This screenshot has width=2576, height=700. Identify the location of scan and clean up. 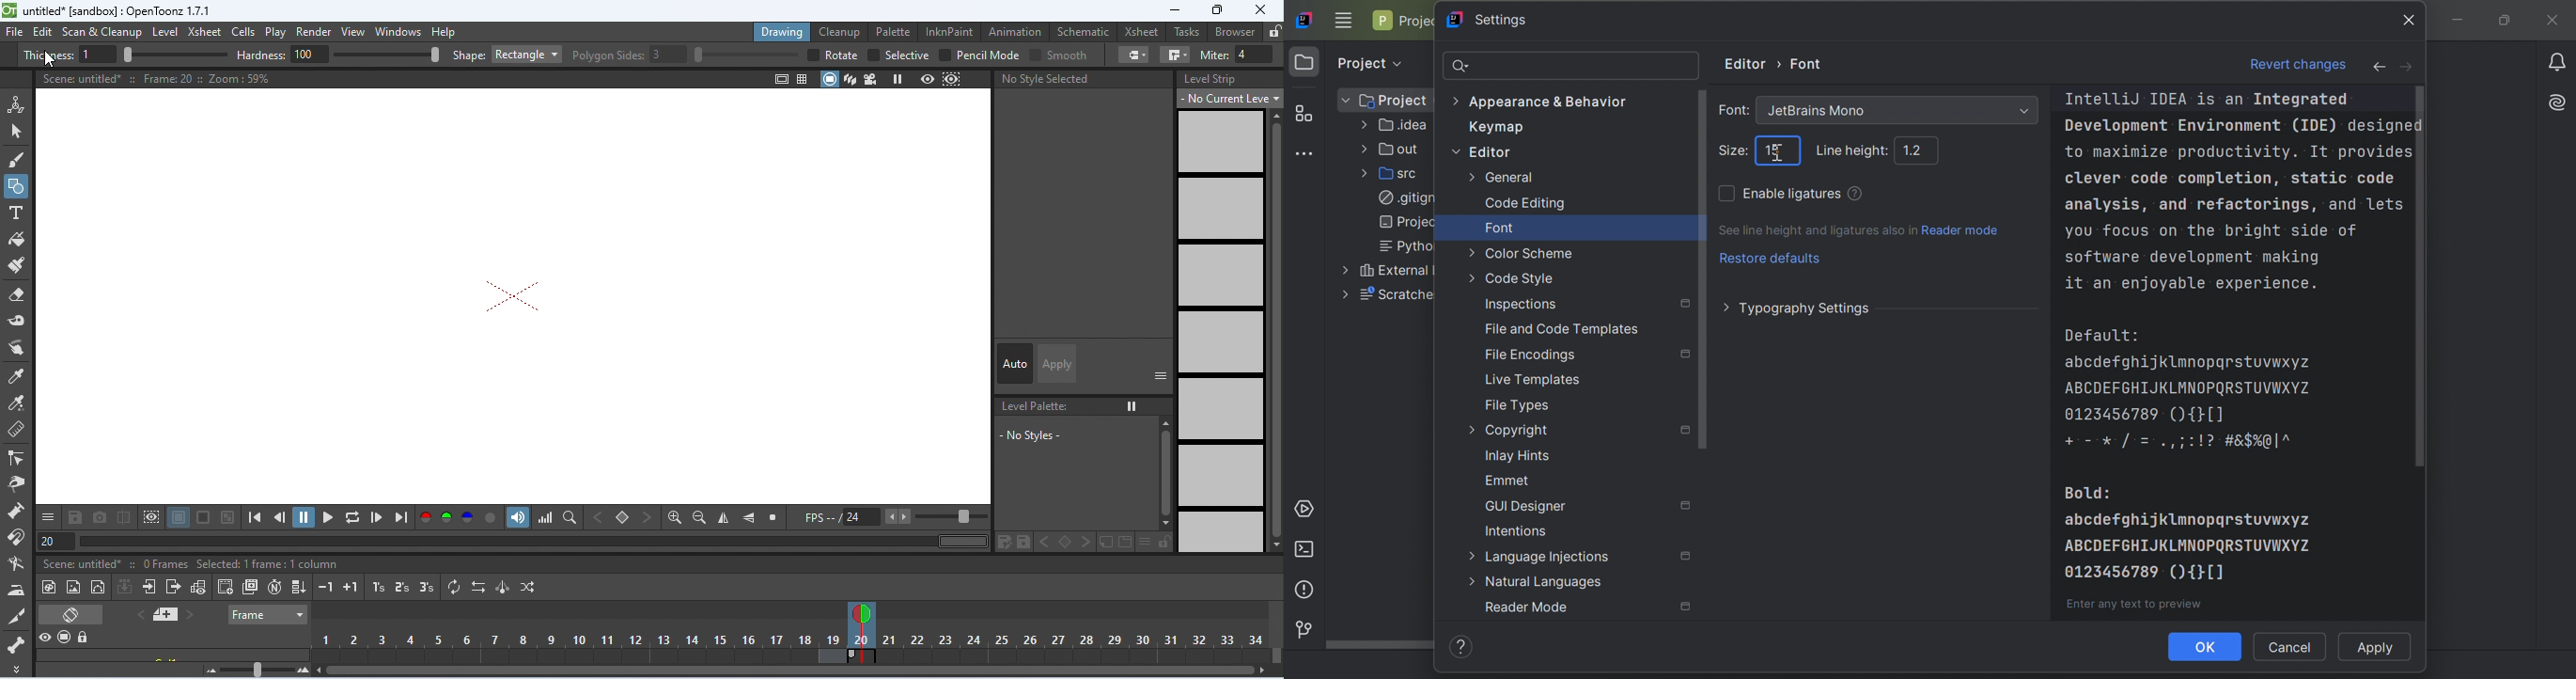
(101, 33).